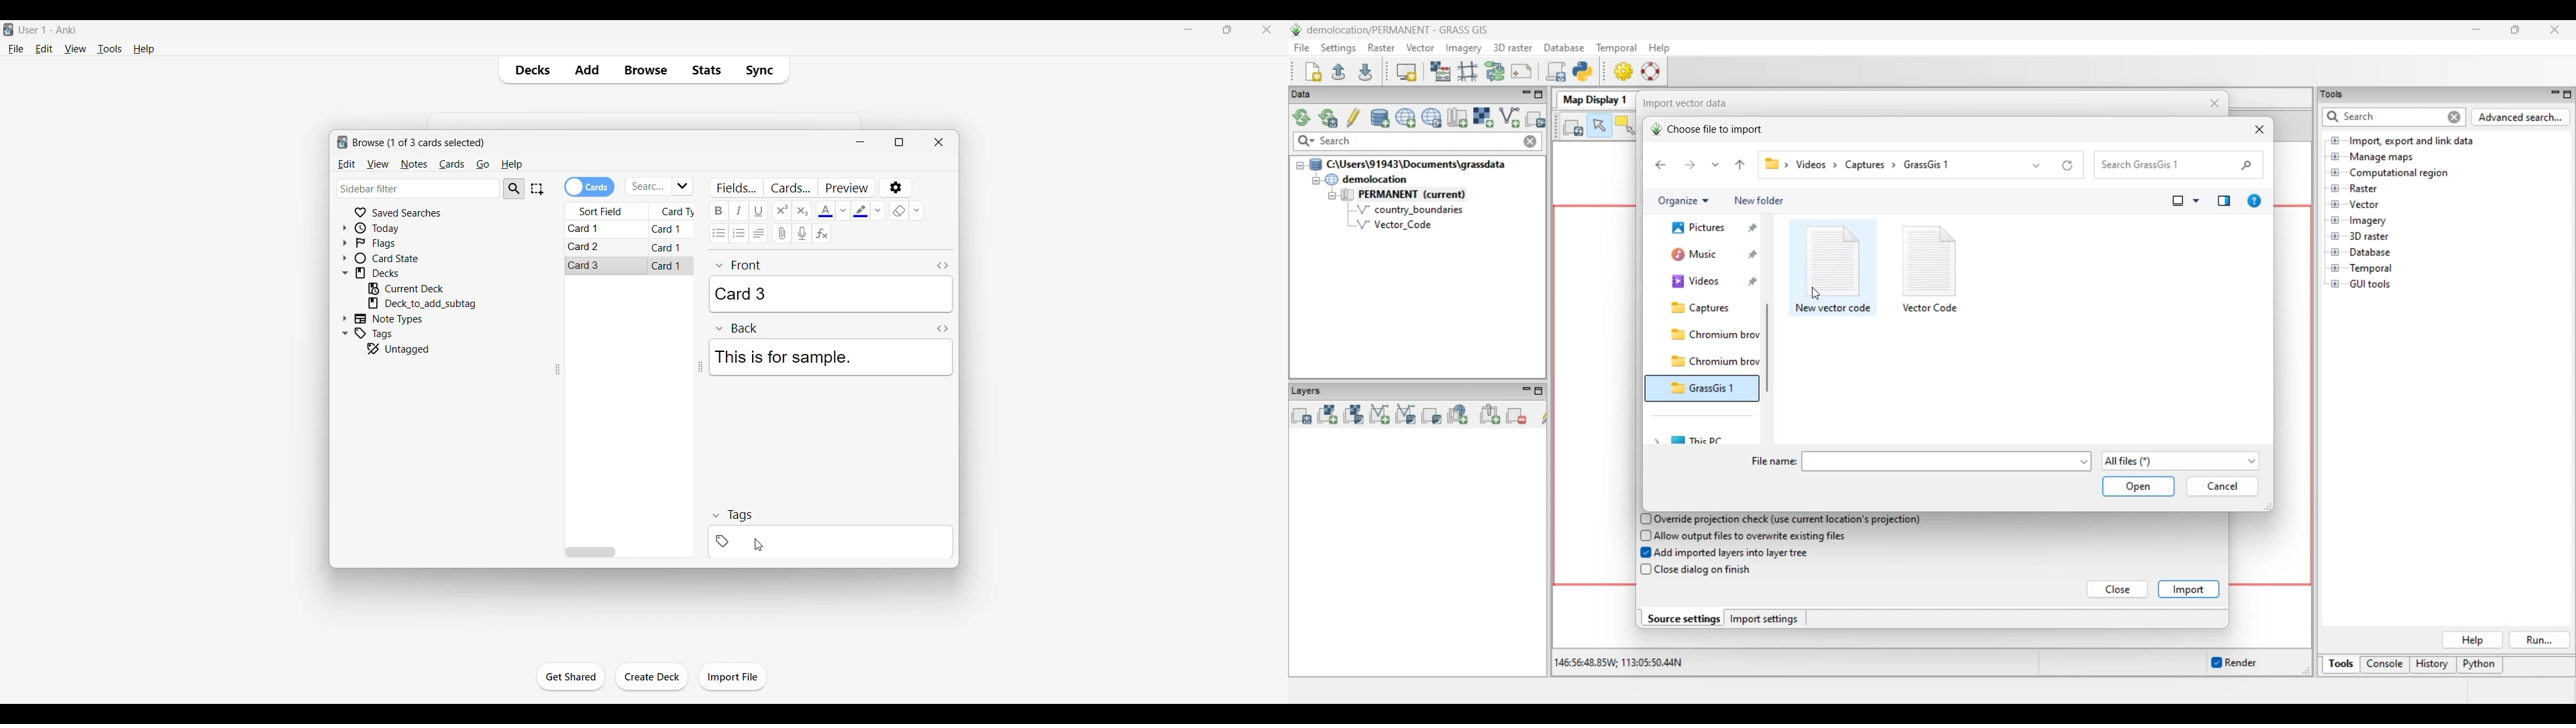 The width and height of the screenshot is (2576, 728). I want to click on Notes menu, so click(414, 165).